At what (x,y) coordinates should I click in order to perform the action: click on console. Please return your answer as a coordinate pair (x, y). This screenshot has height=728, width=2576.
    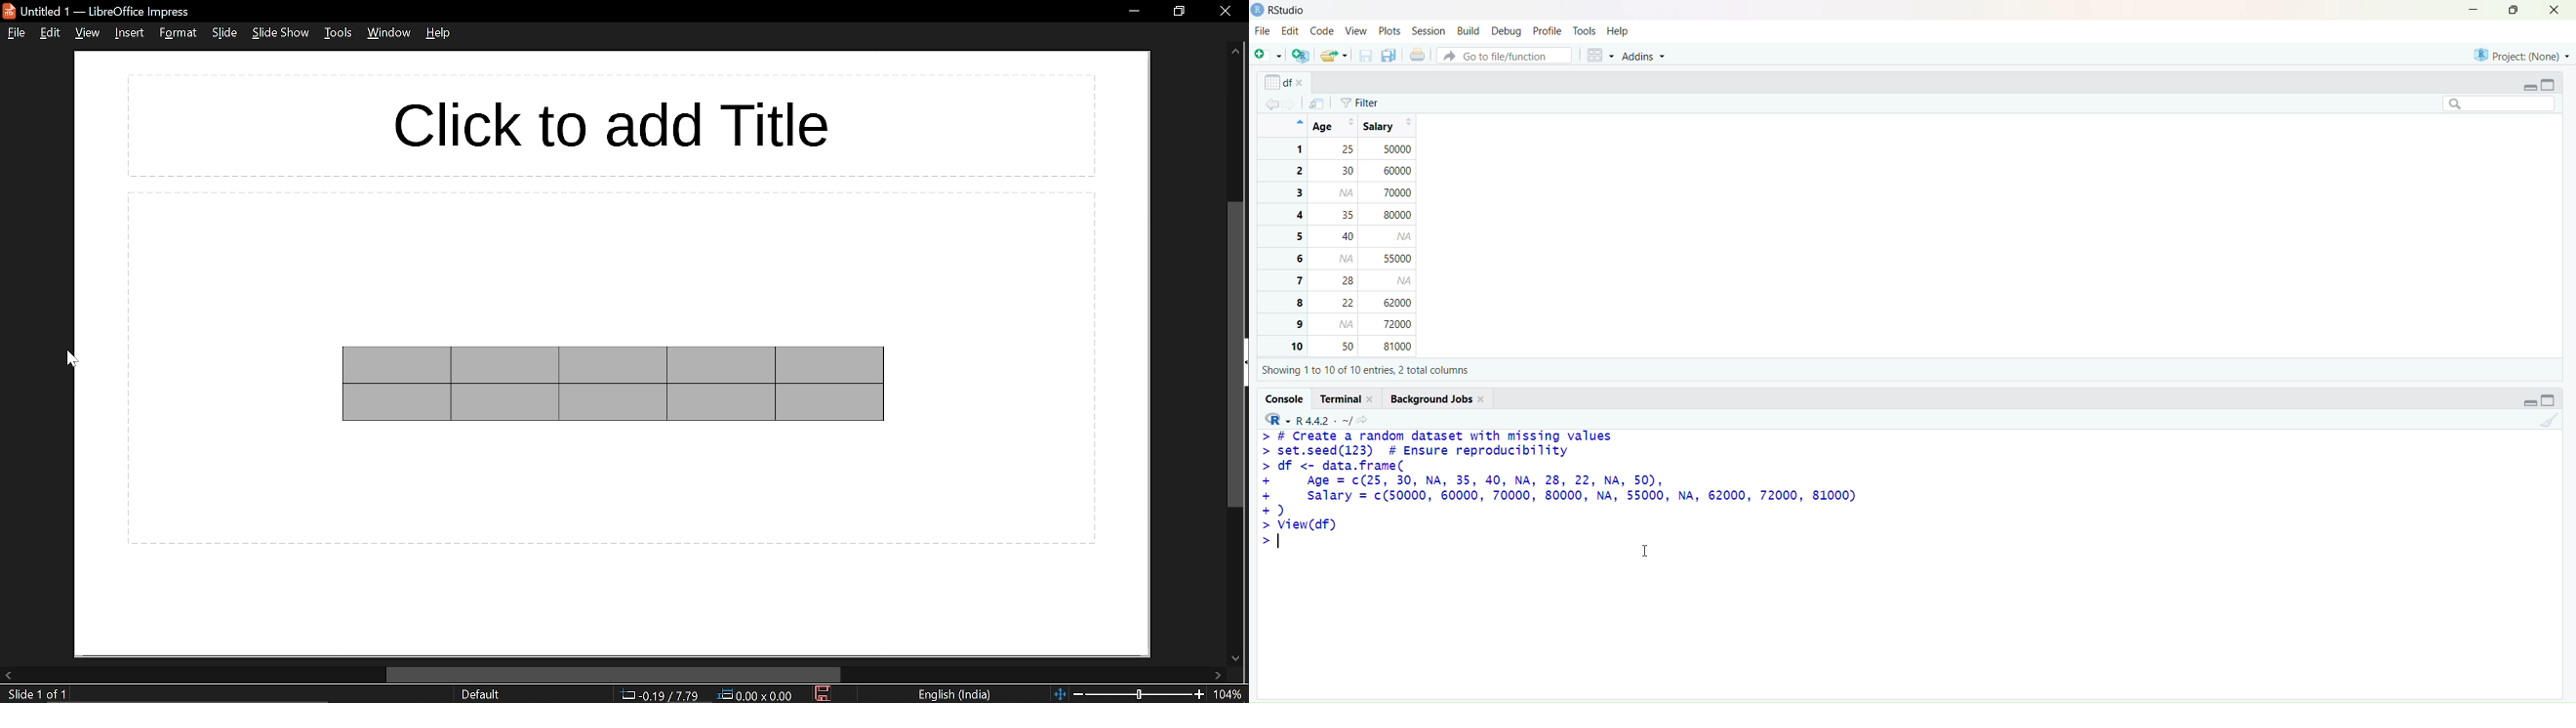
    Looking at the image, I should click on (1285, 398).